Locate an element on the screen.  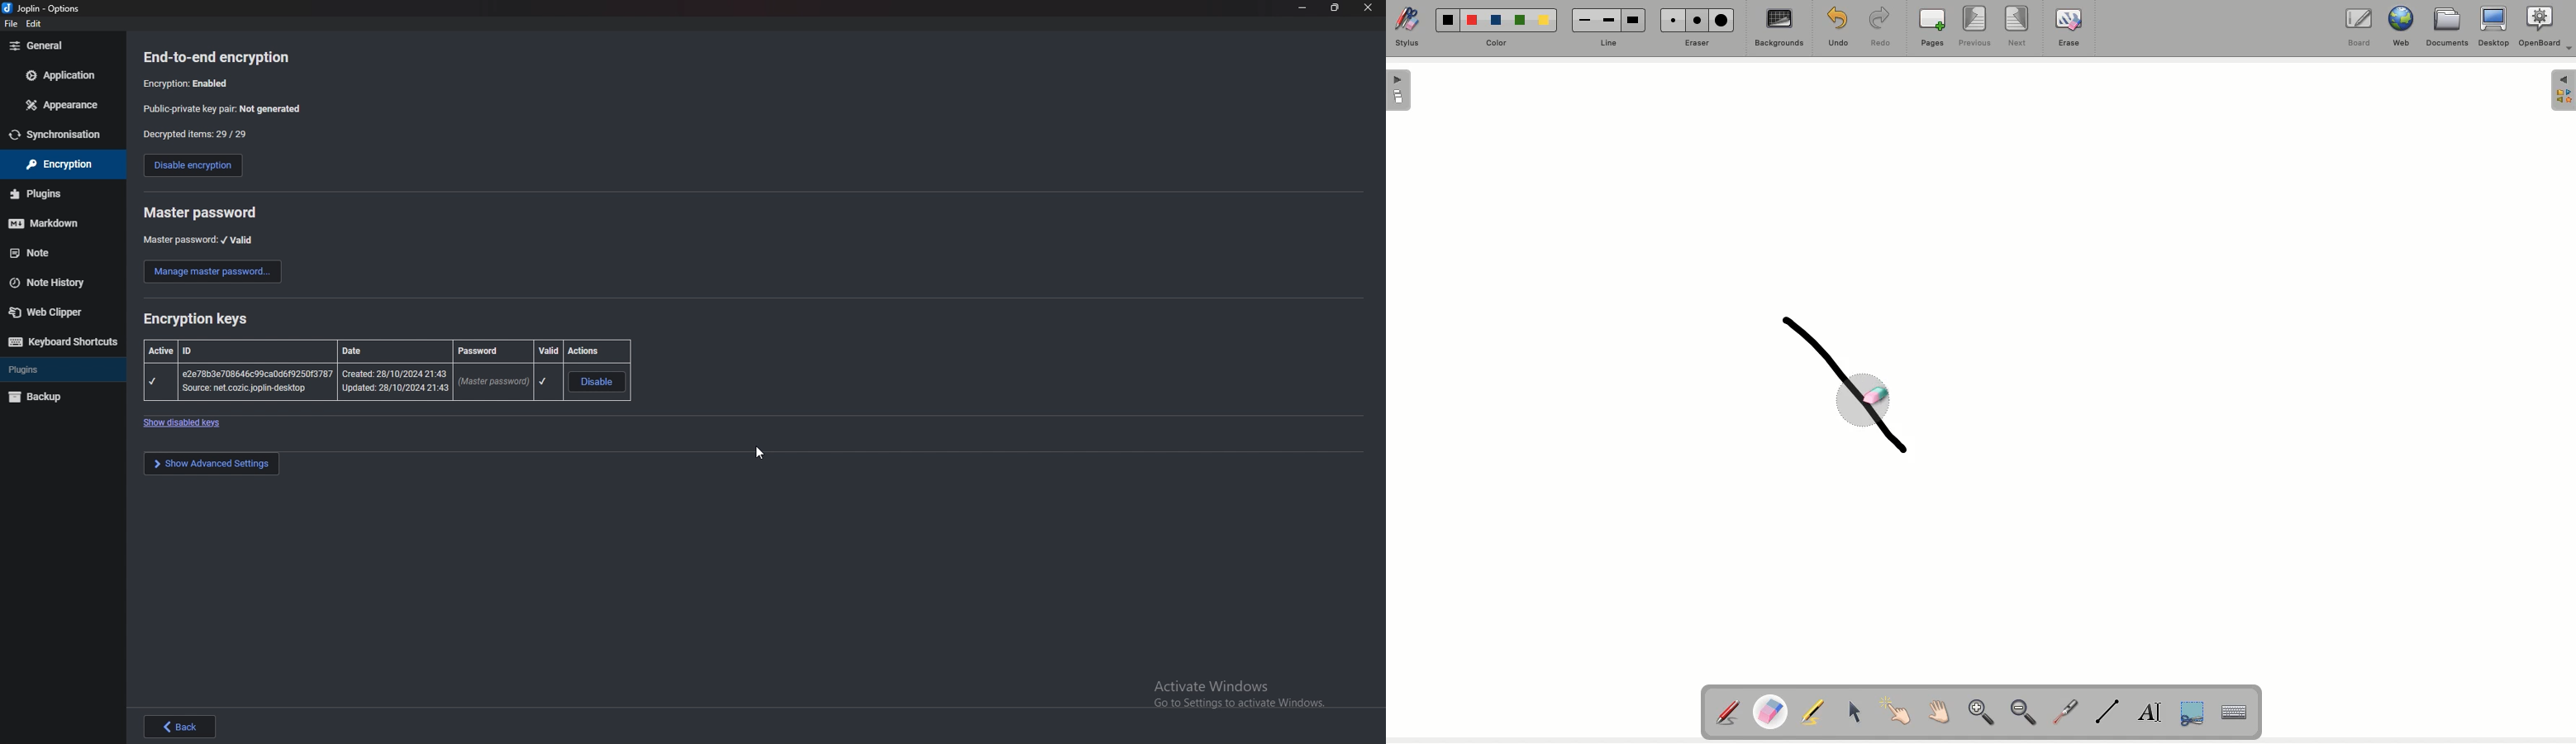
 is located at coordinates (183, 725).